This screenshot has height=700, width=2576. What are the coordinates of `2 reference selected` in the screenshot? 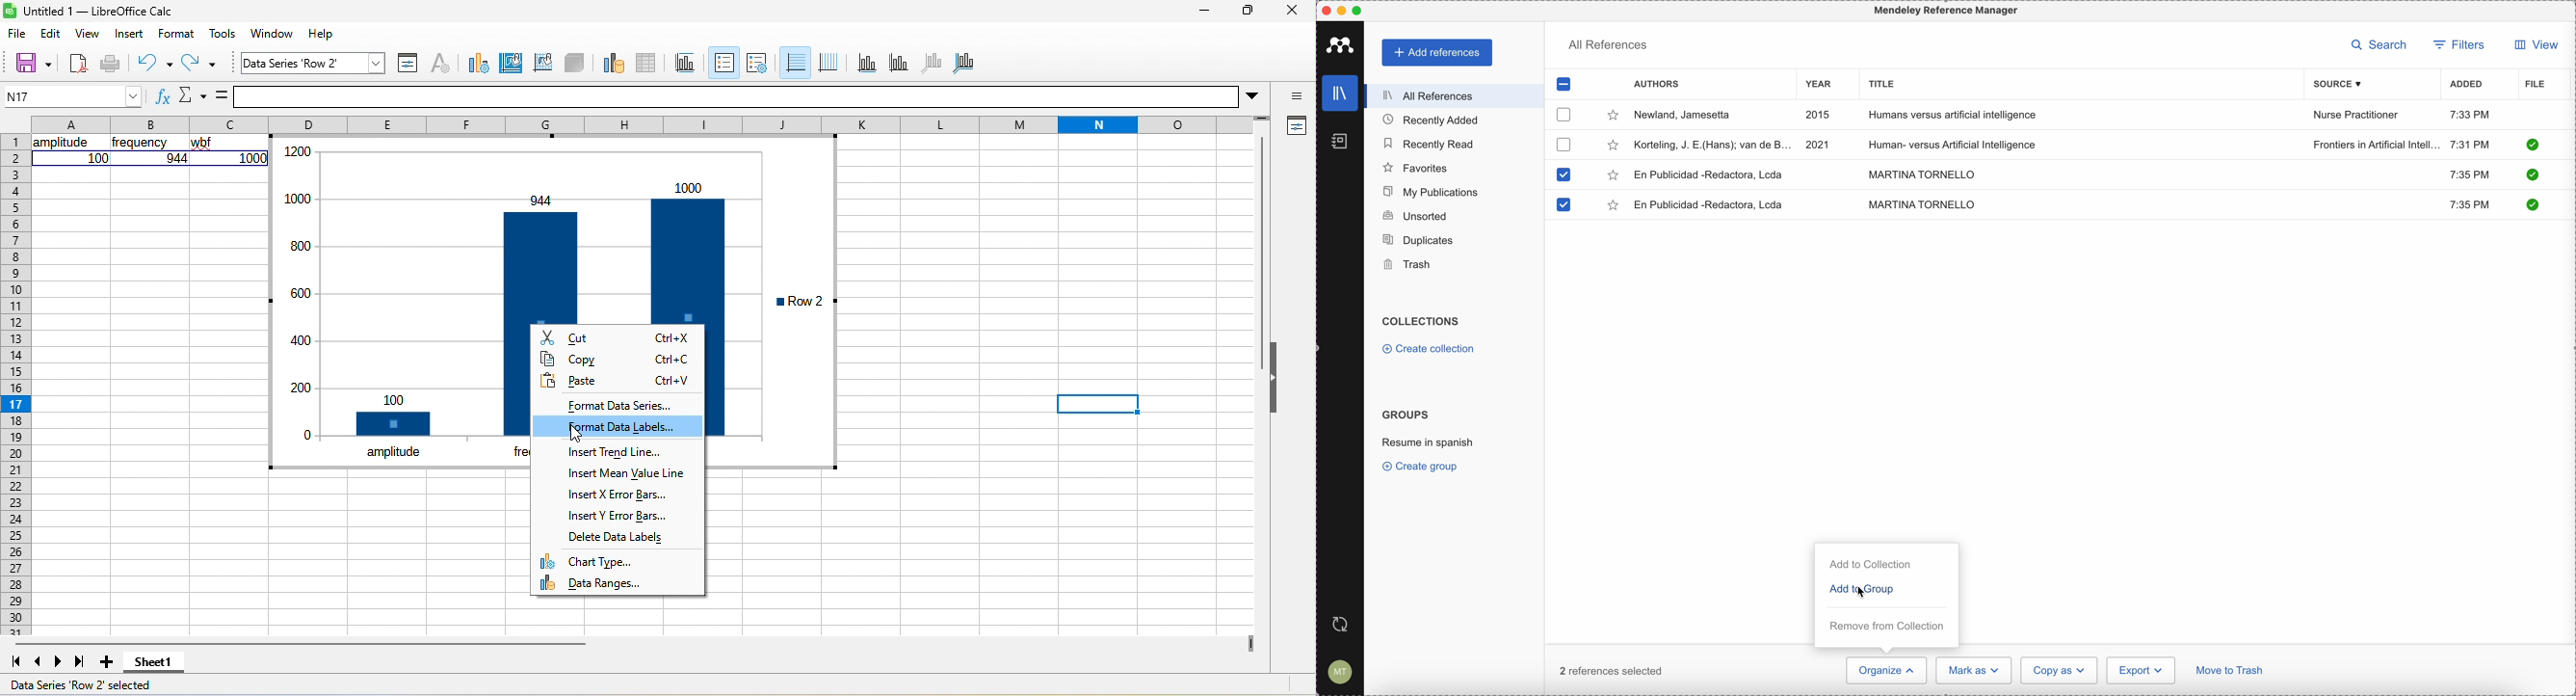 It's located at (1614, 671).